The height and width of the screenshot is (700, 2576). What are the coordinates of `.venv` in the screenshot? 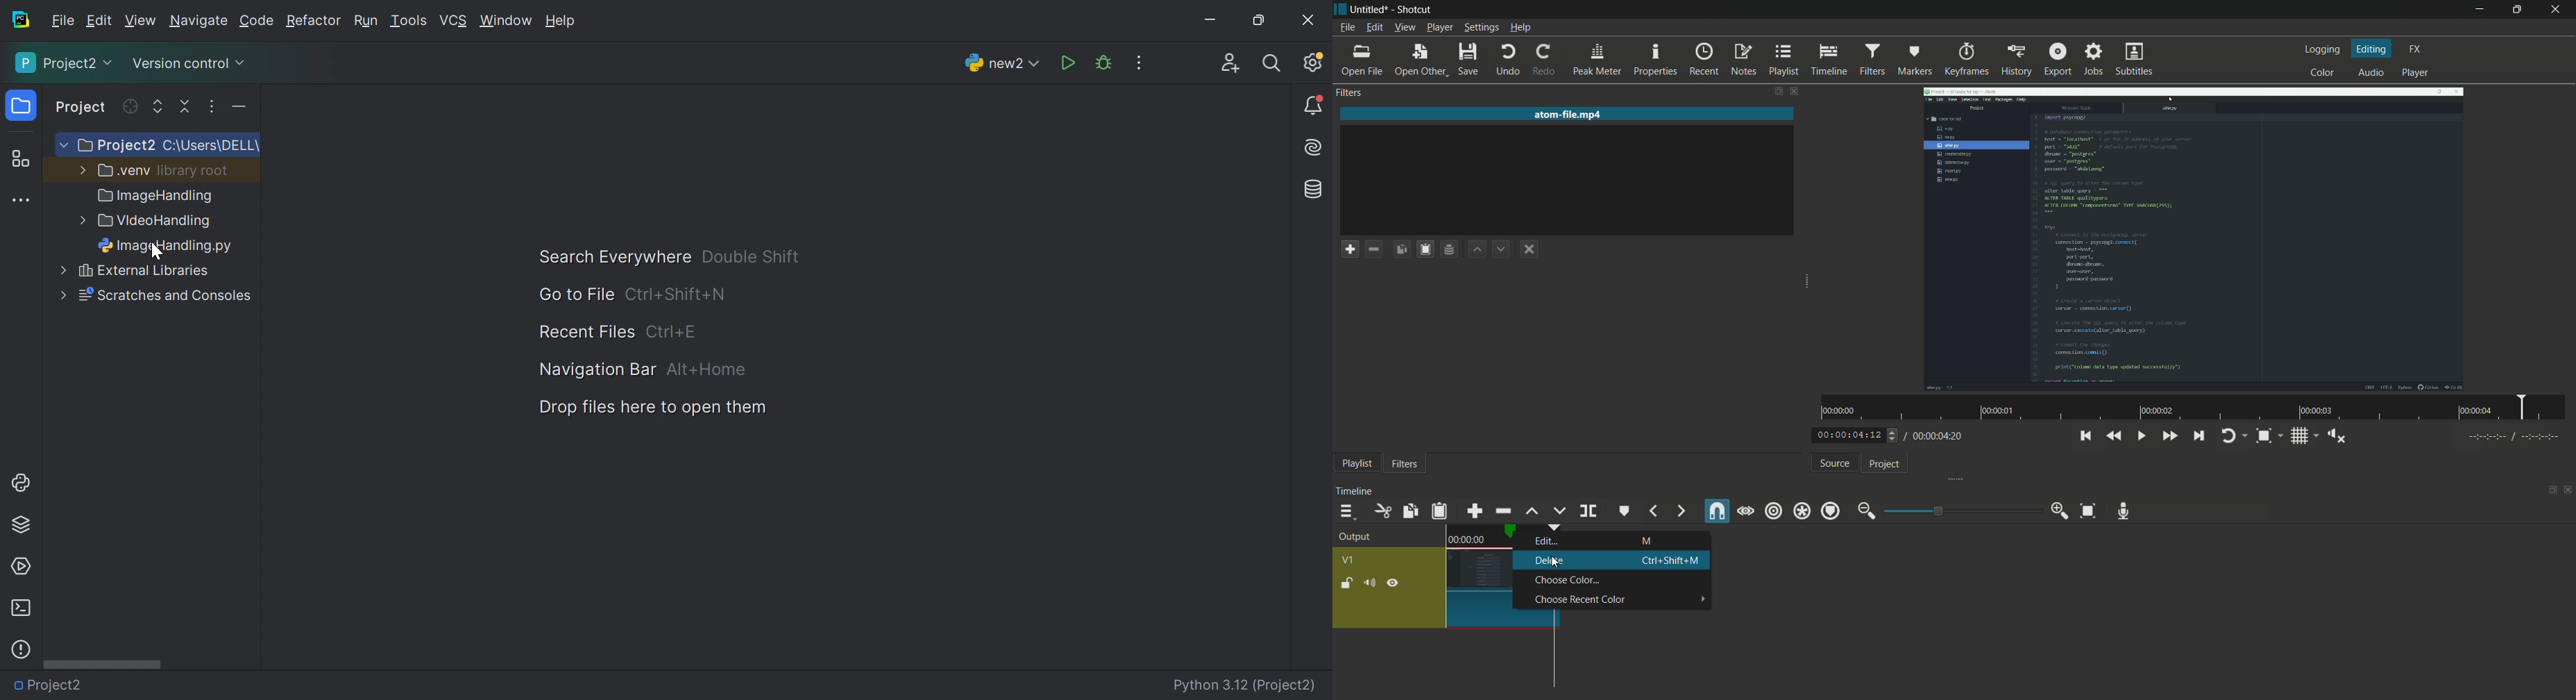 It's located at (124, 171).